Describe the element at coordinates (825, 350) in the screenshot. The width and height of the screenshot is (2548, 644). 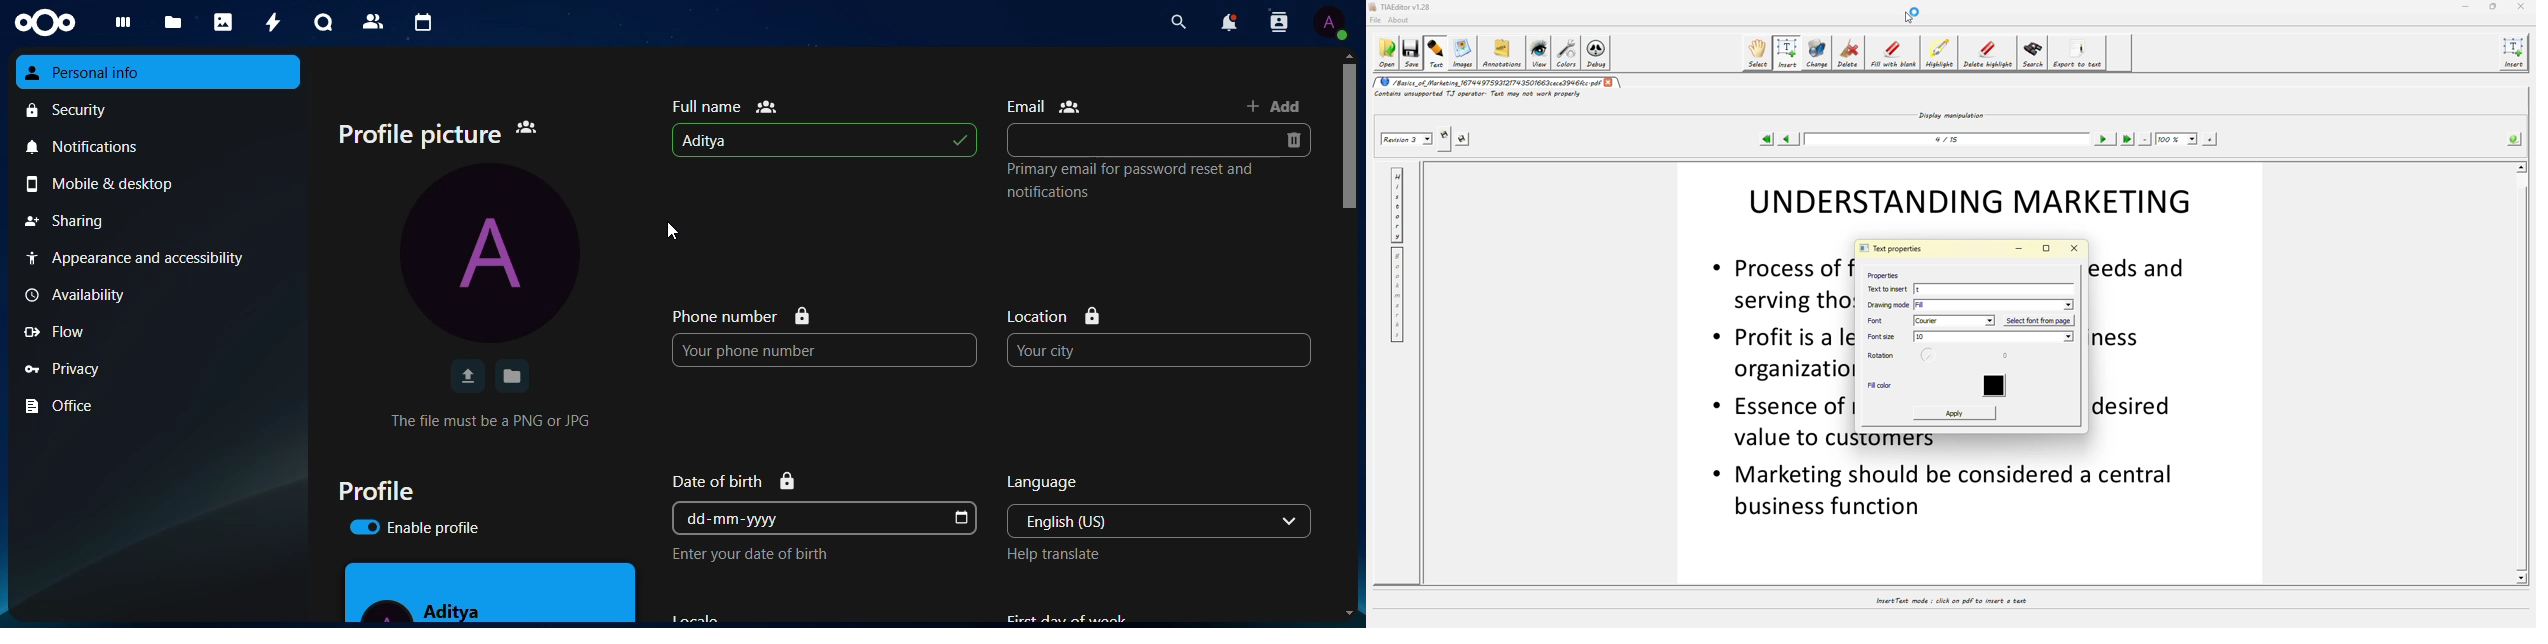
I see `Your phone number` at that location.